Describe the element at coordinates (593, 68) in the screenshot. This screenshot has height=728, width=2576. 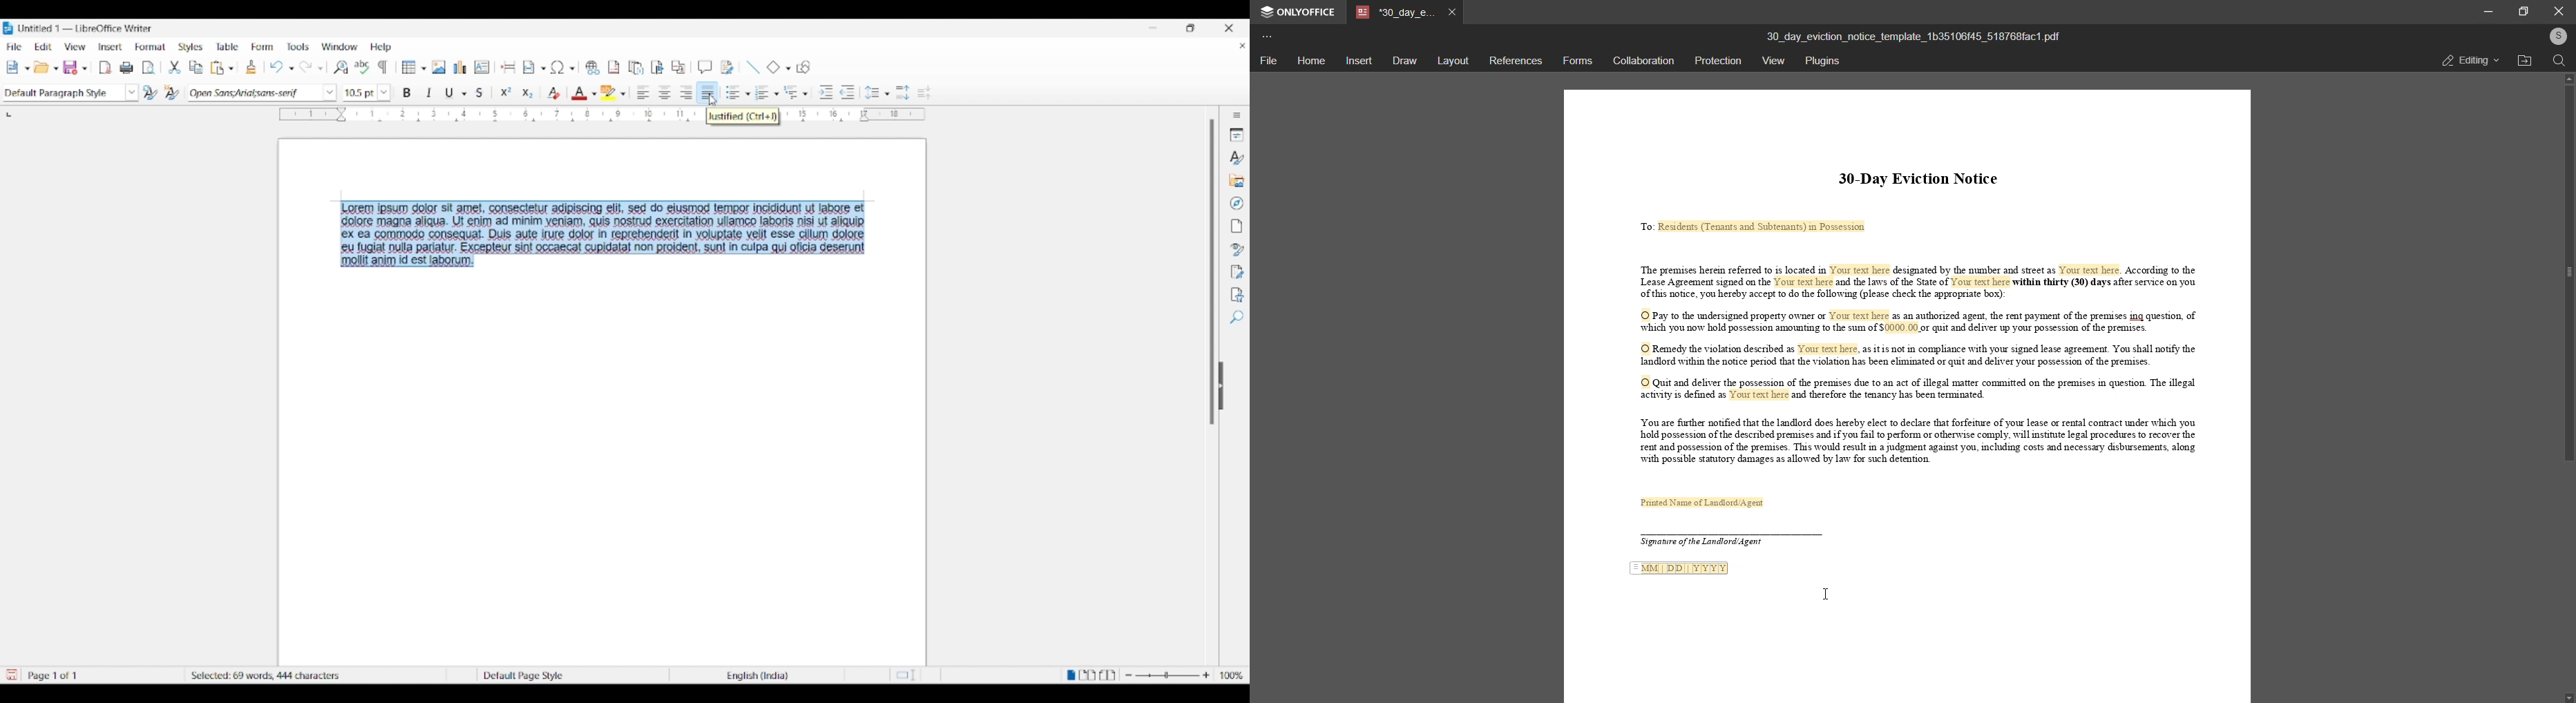
I see `Insert hyperlink` at that location.